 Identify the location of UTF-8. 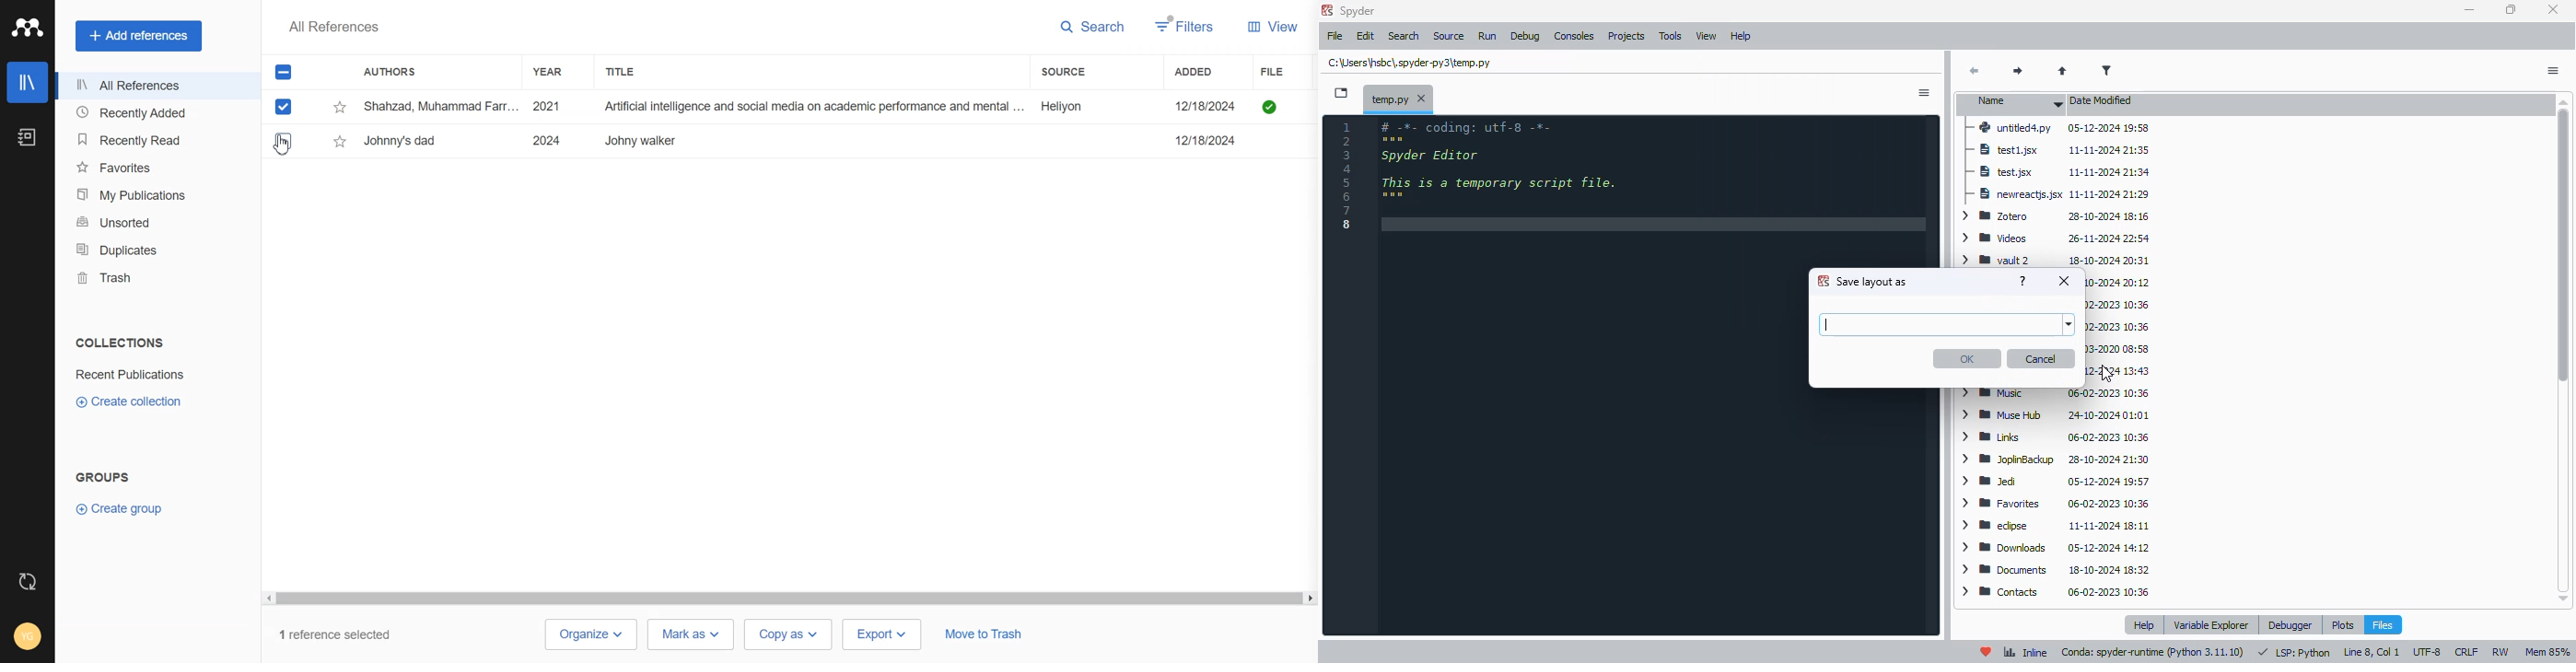
(2427, 653).